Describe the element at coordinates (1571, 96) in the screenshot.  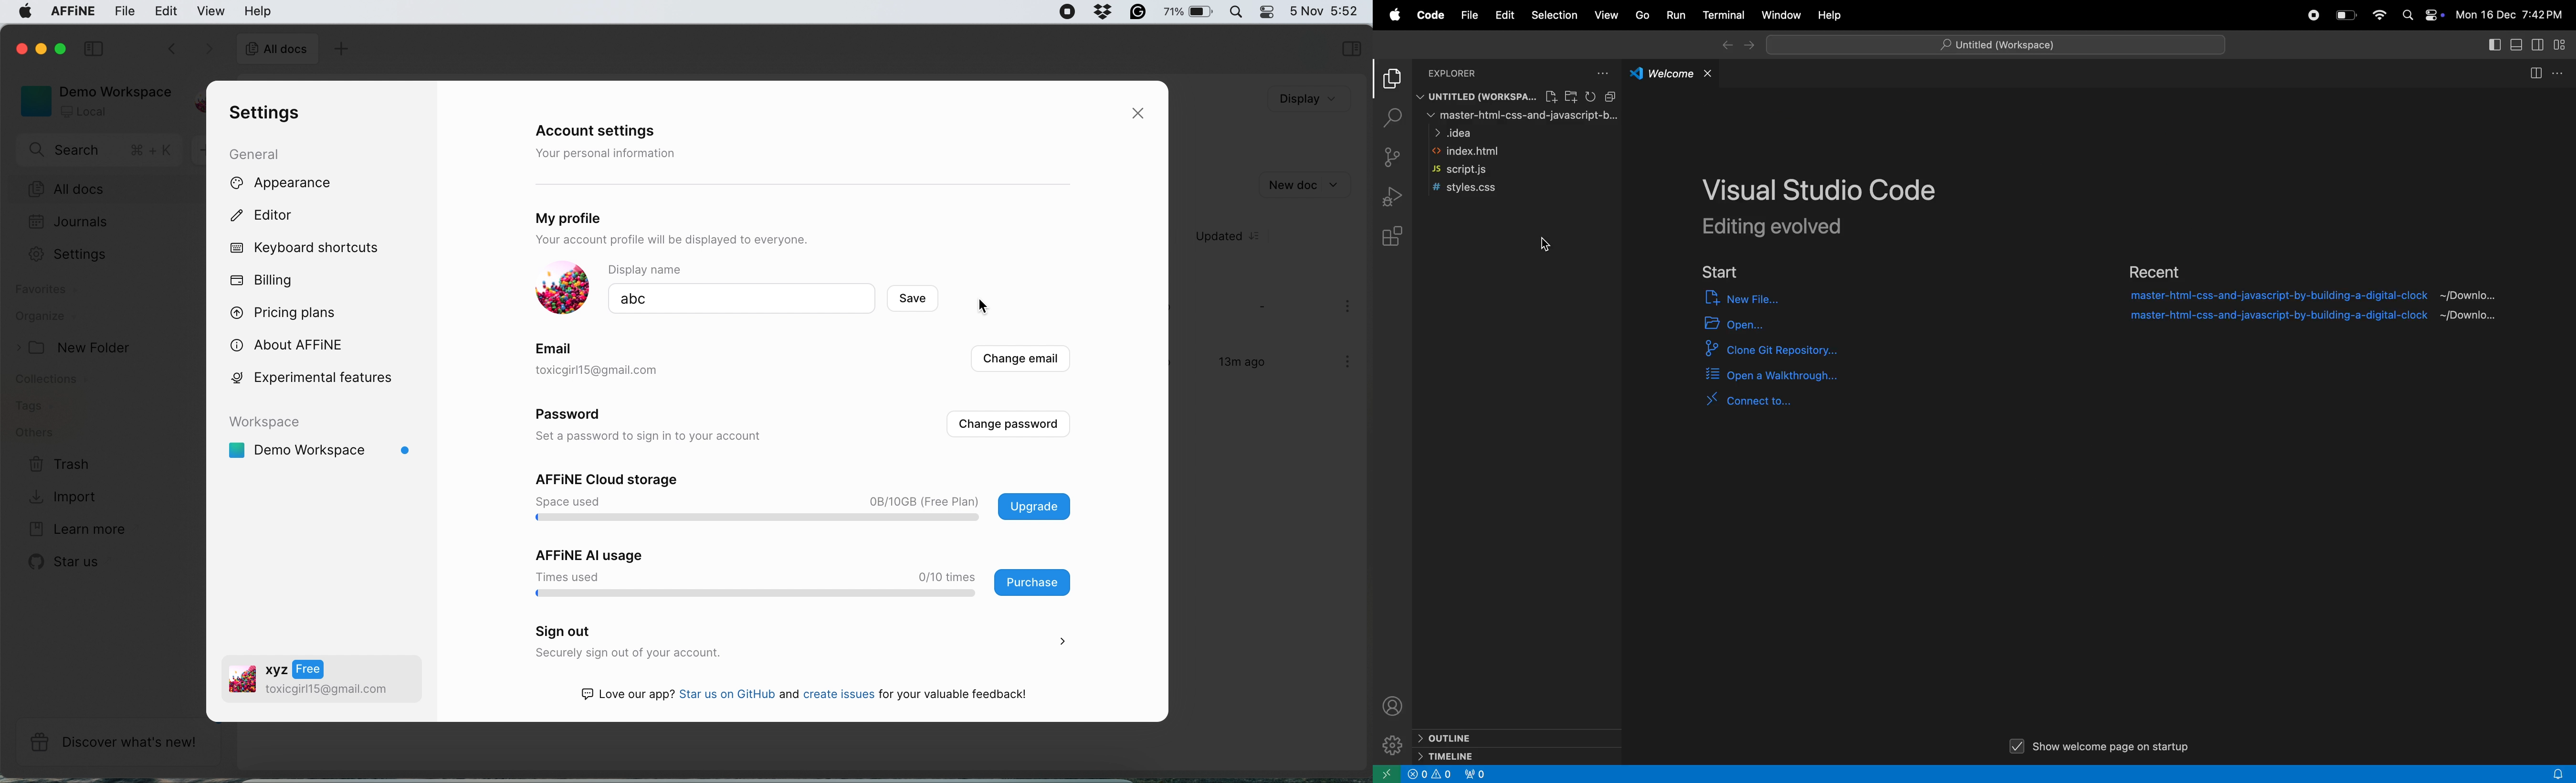
I see `add folder` at that location.